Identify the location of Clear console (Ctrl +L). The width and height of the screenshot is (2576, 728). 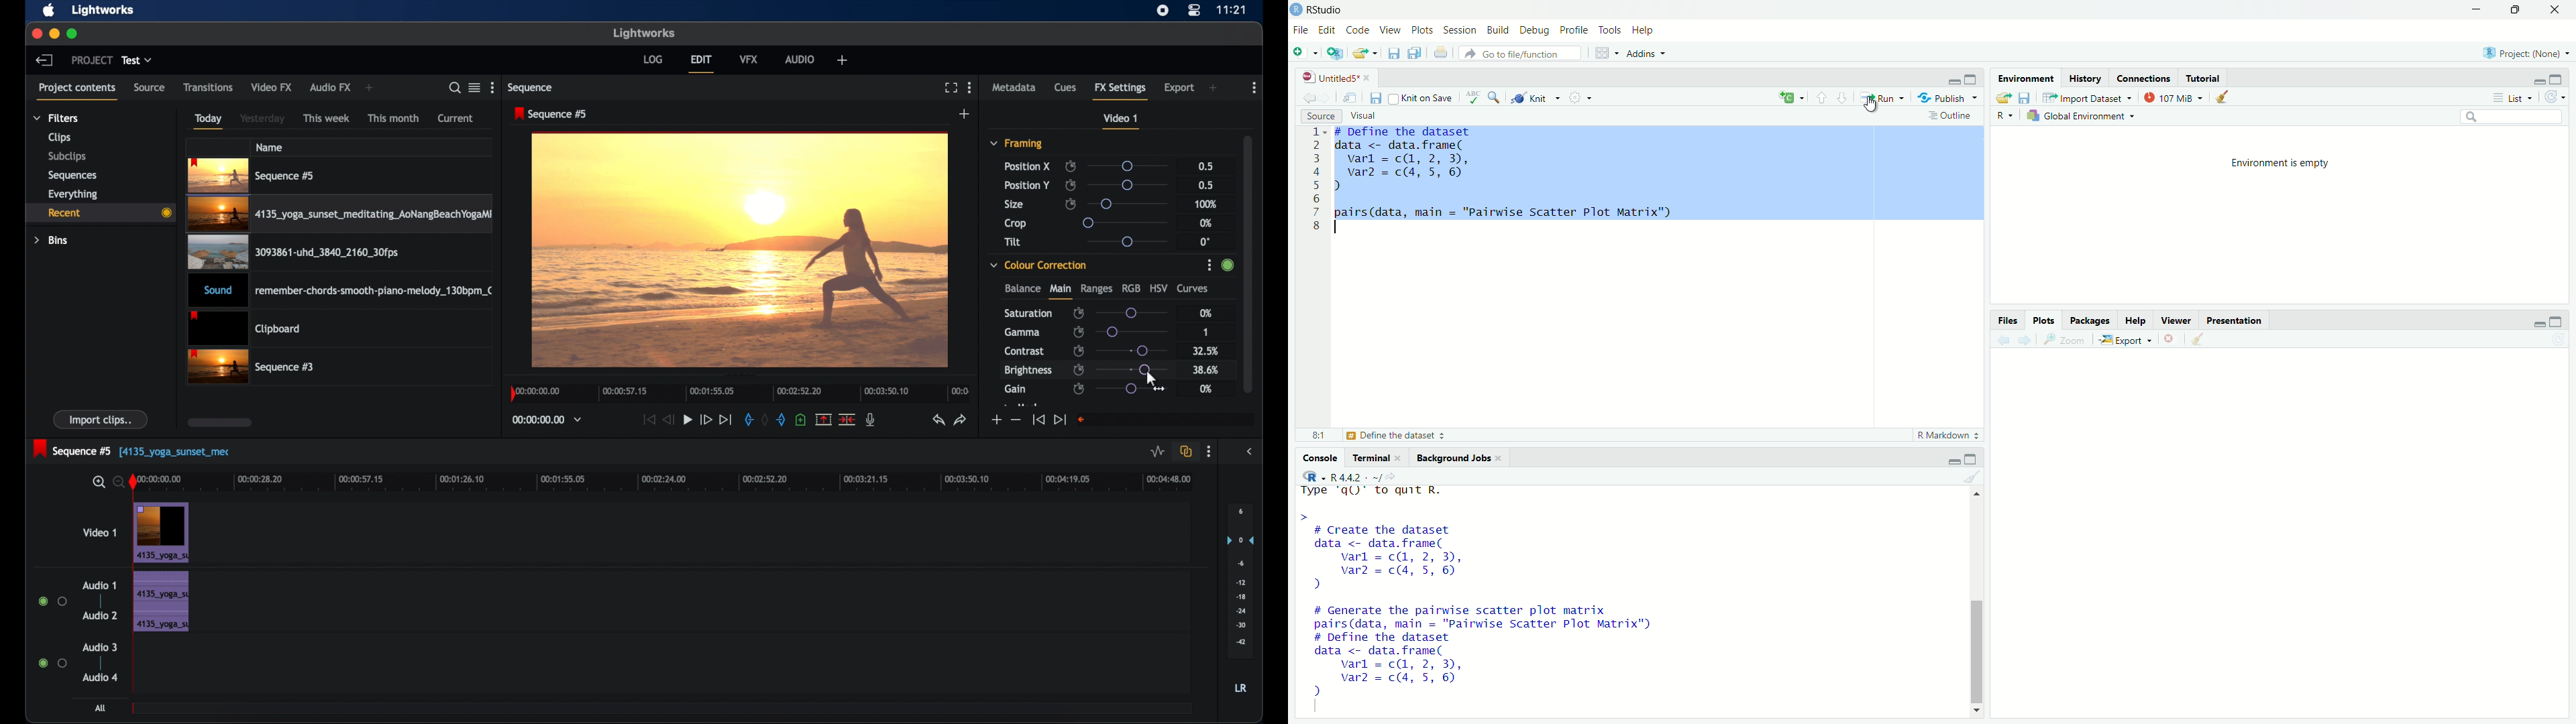
(1981, 477).